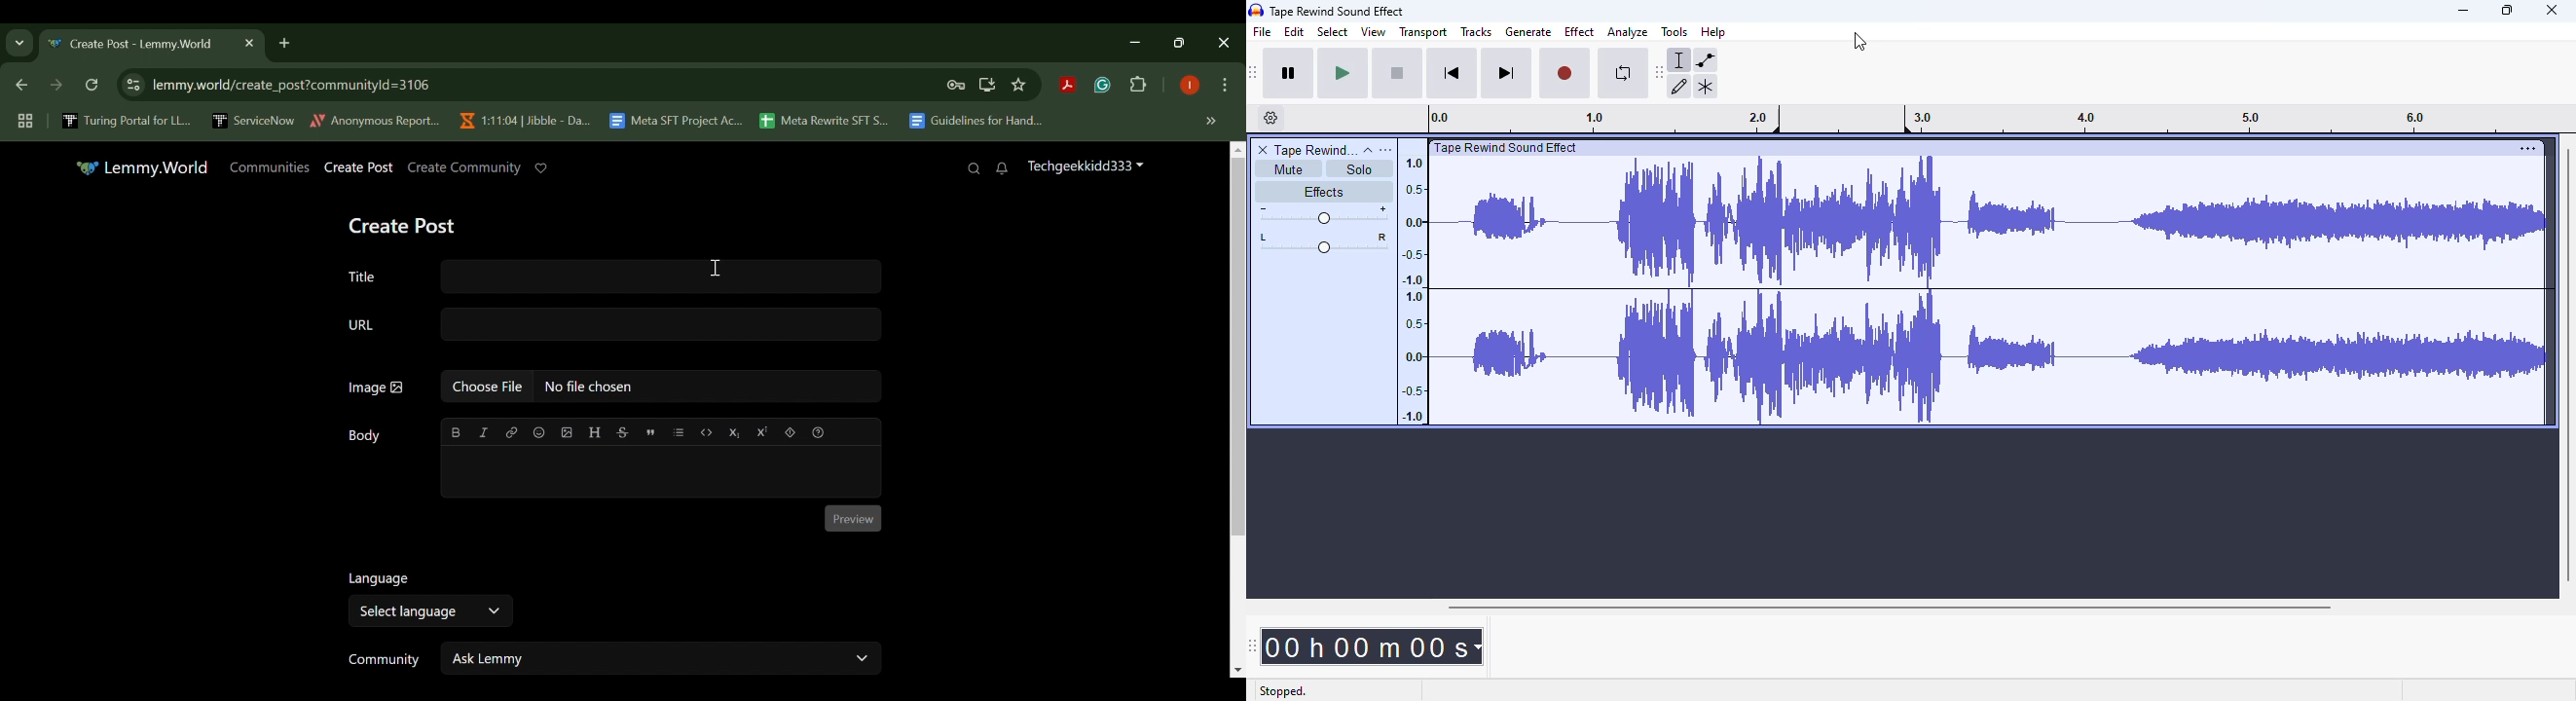 This screenshot has height=728, width=2576. What do you see at coordinates (1860, 42) in the screenshot?
I see `cursor` at bounding box center [1860, 42].